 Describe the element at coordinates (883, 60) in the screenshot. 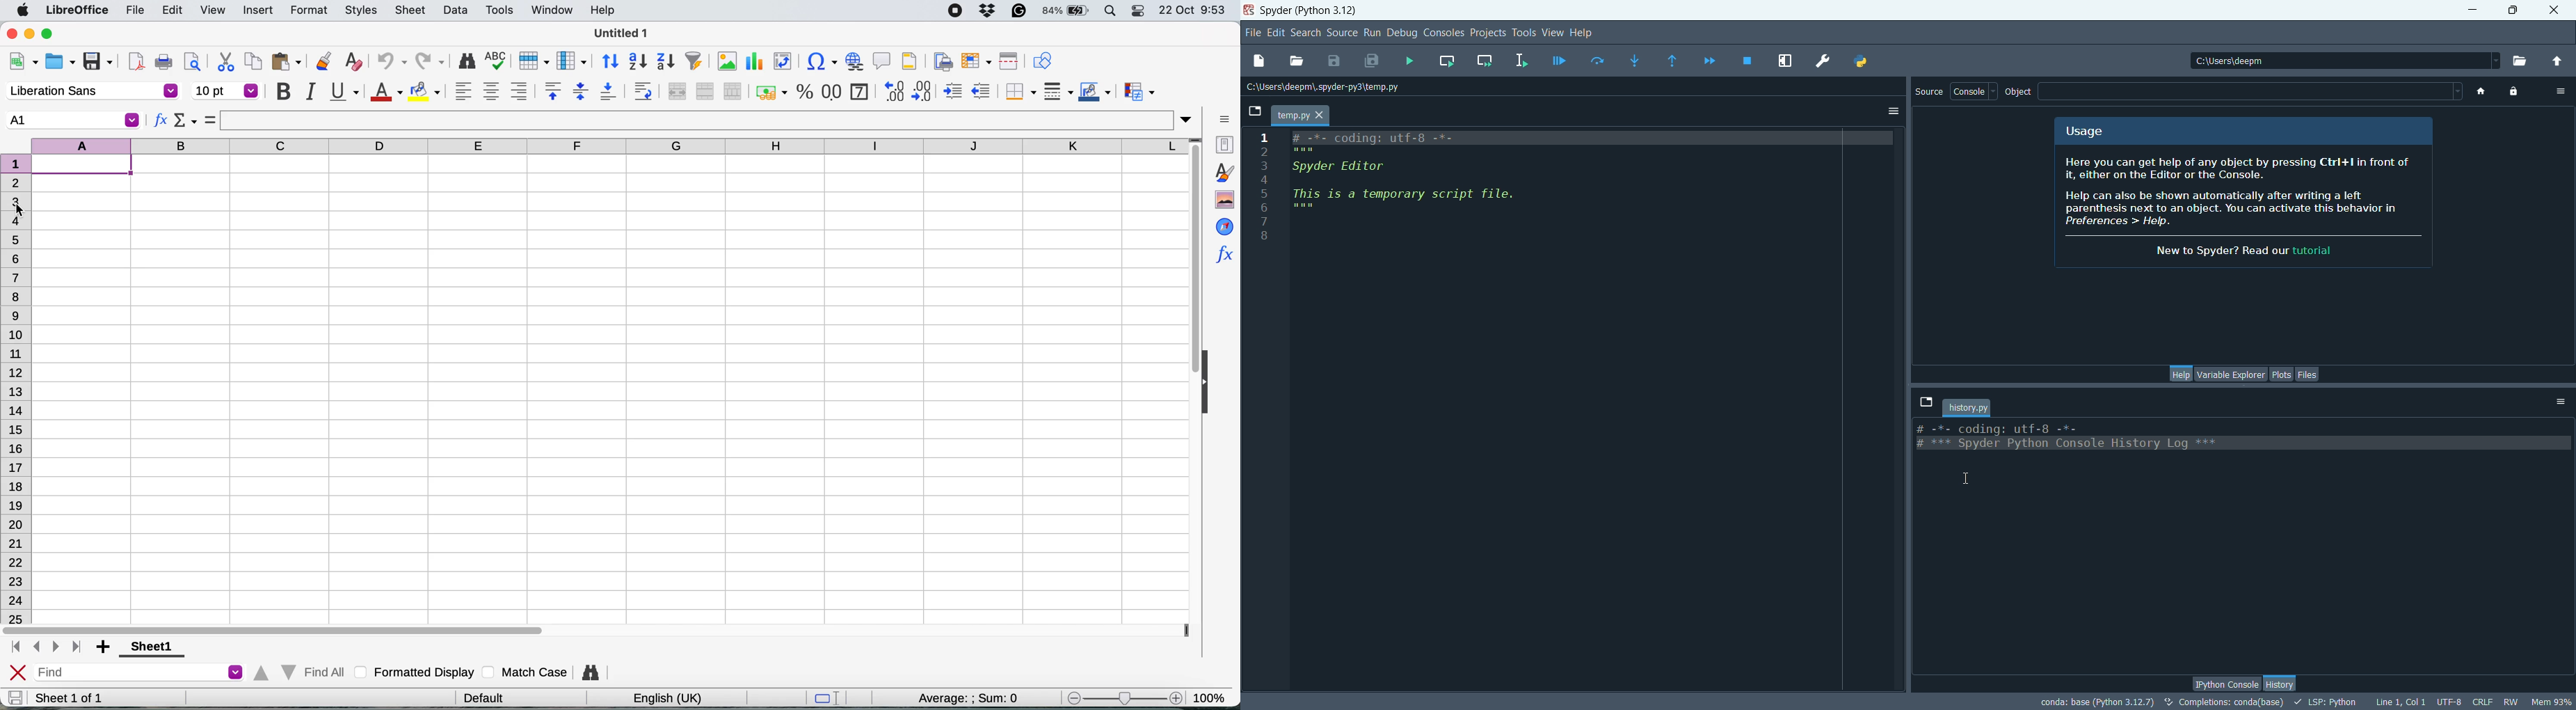

I see `insert comment` at that location.